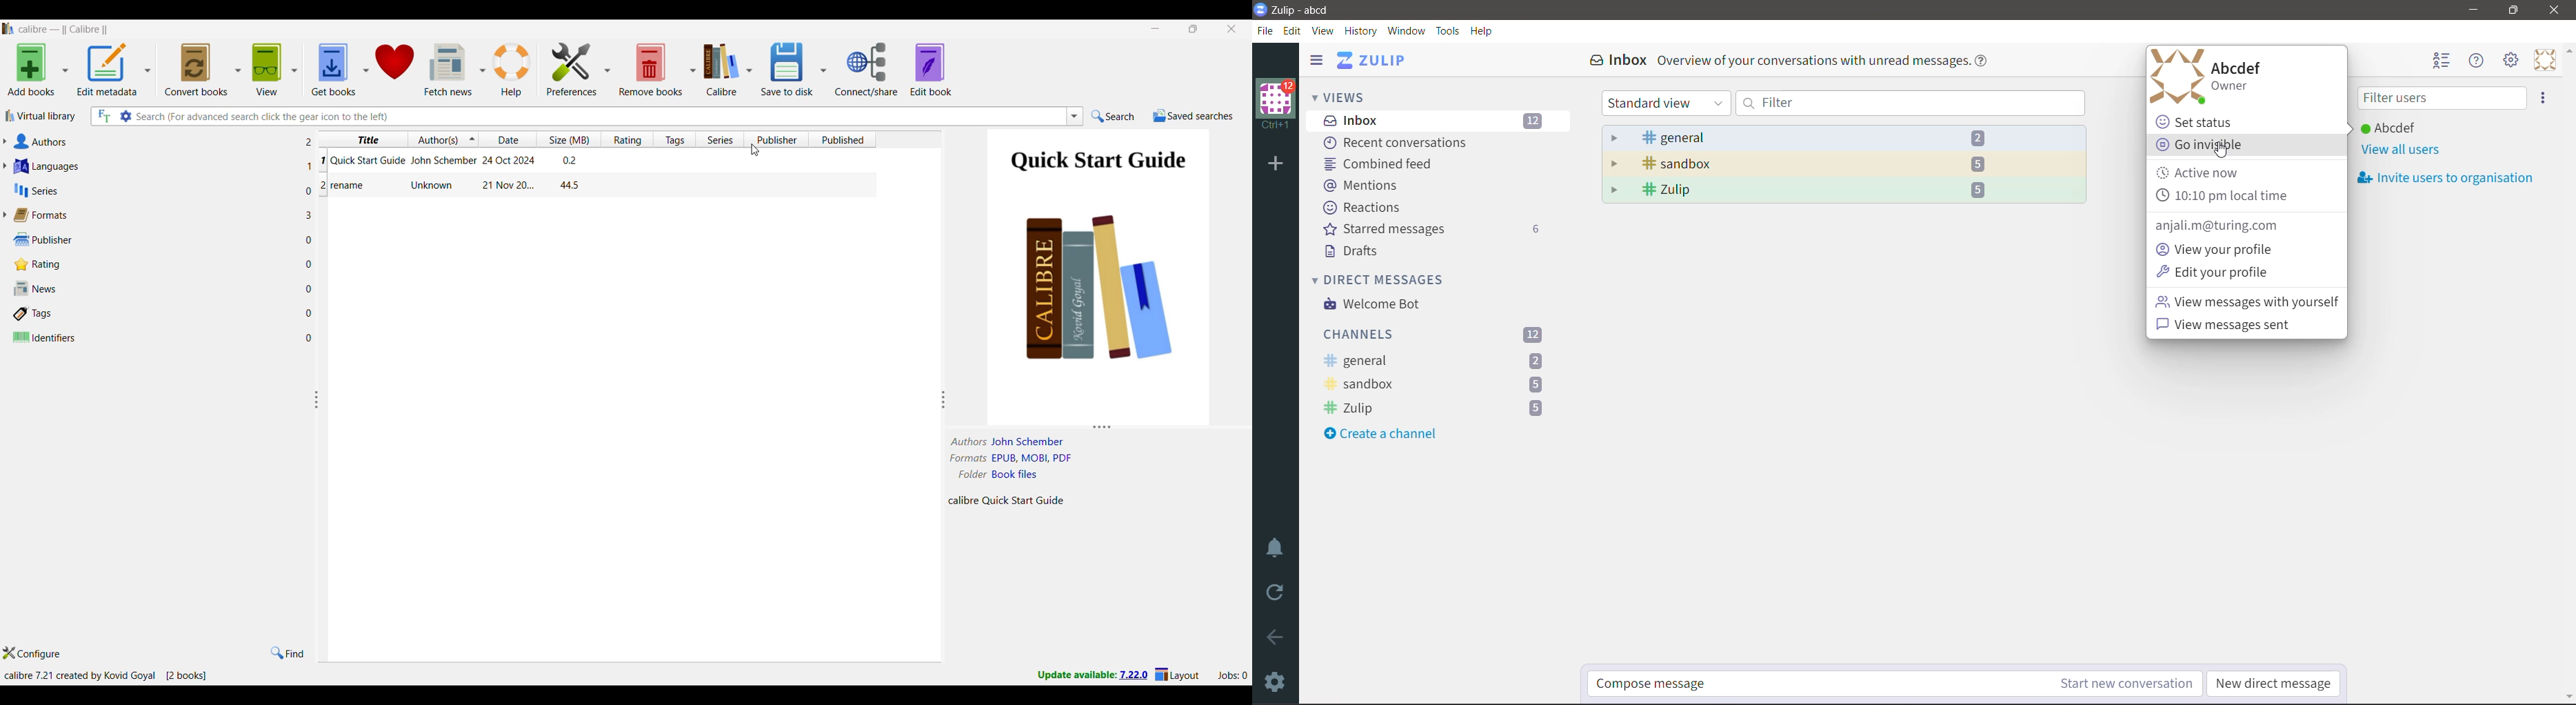  I want to click on Filter users, so click(2442, 98).